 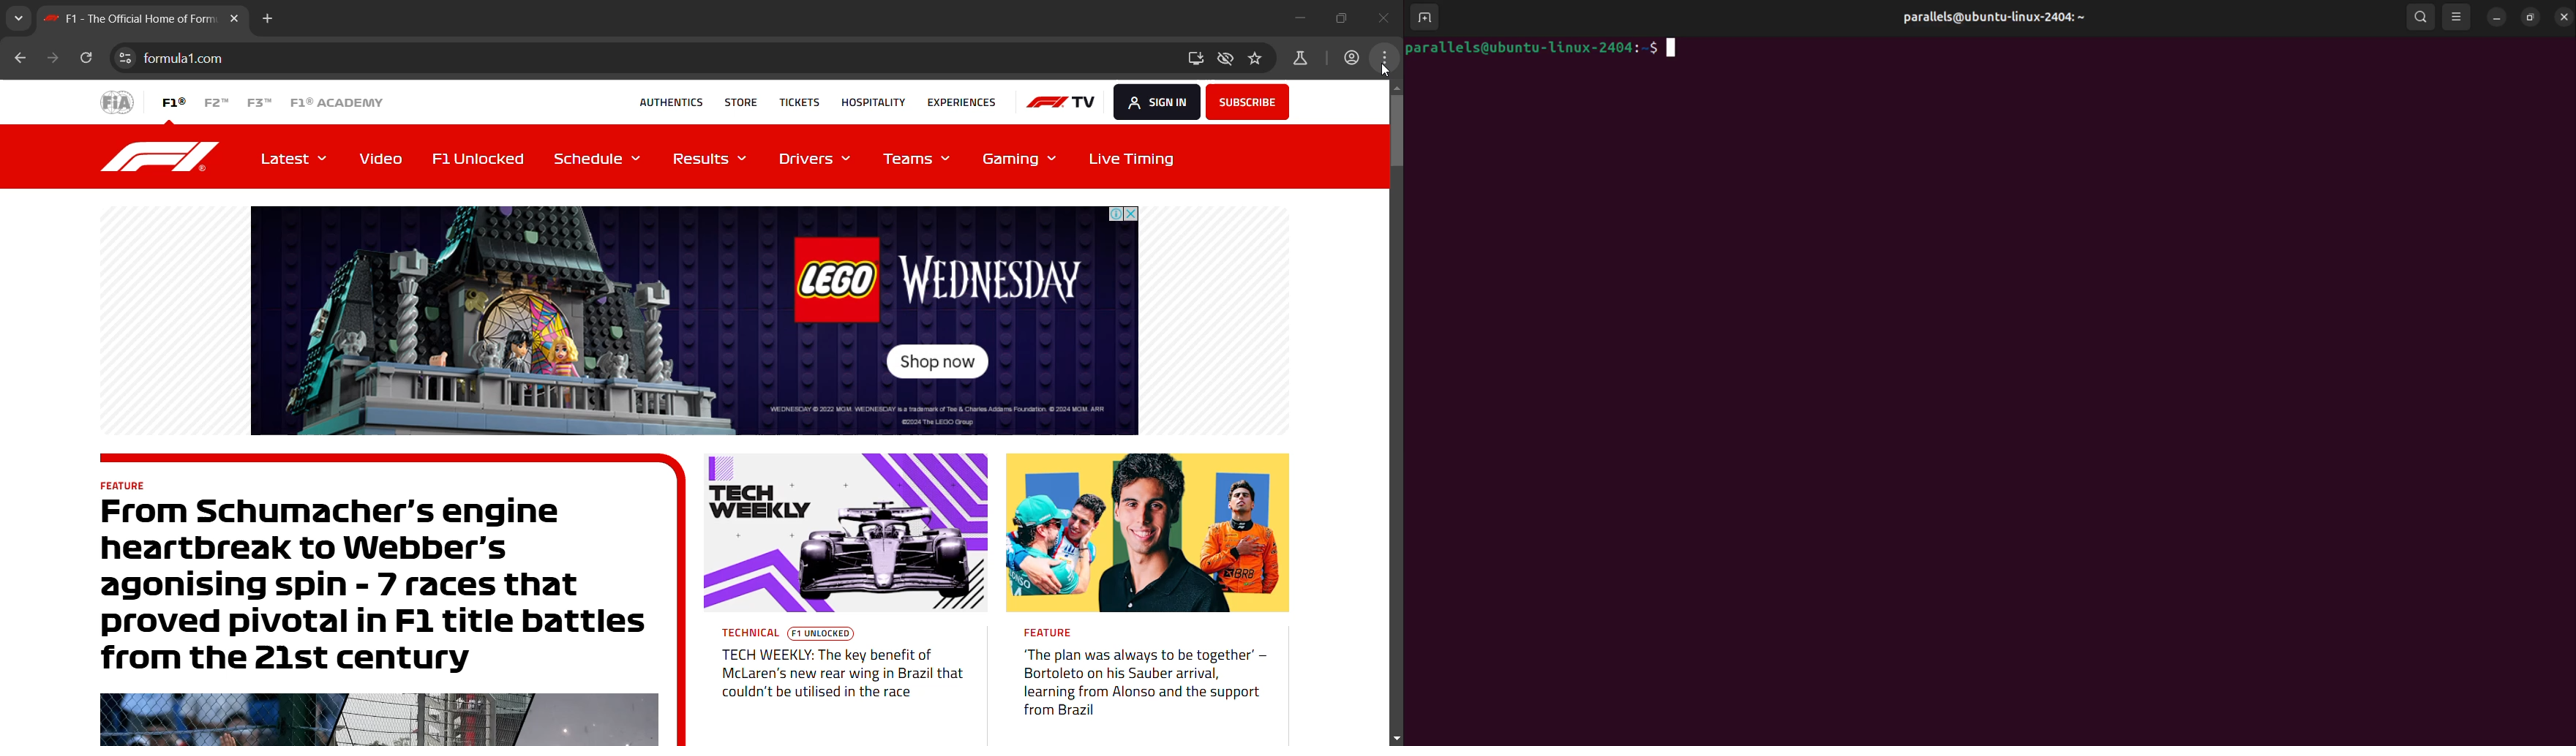 What do you see at coordinates (1061, 103) in the screenshot?
I see `TV` at bounding box center [1061, 103].